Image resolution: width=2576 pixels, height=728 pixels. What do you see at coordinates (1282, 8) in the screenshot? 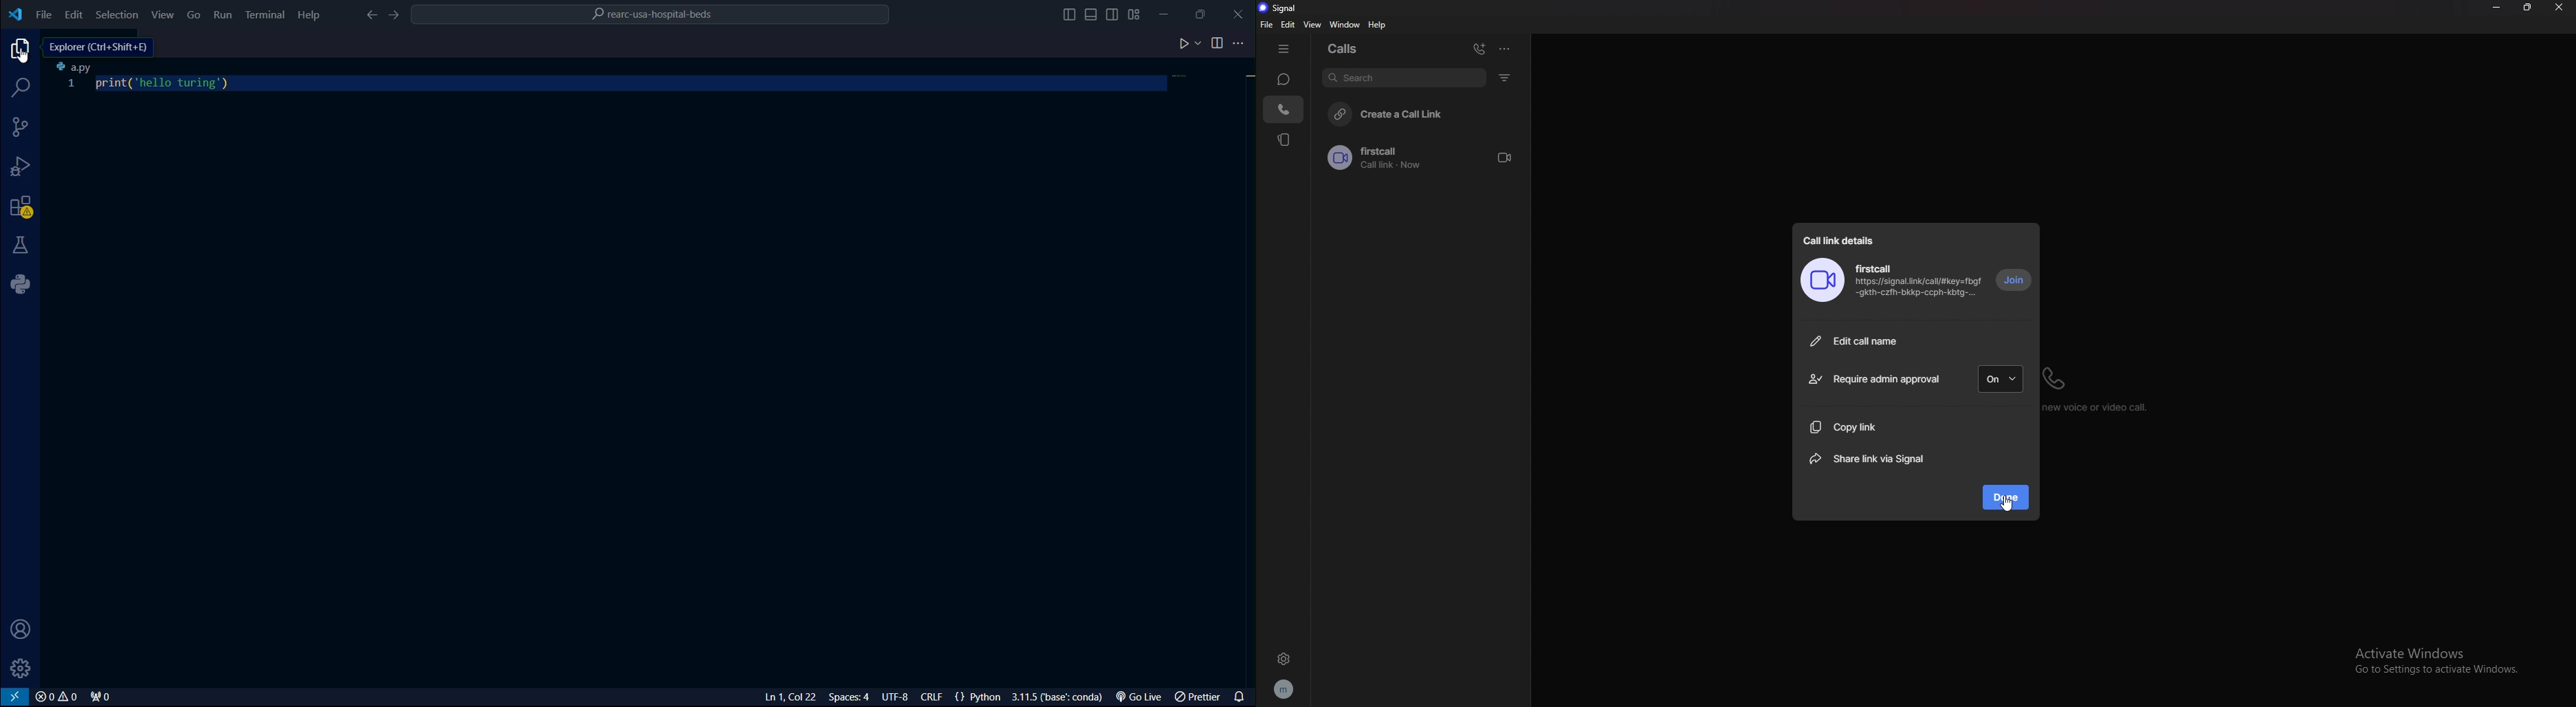
I see `signal` at bounding box center [1282, 8].